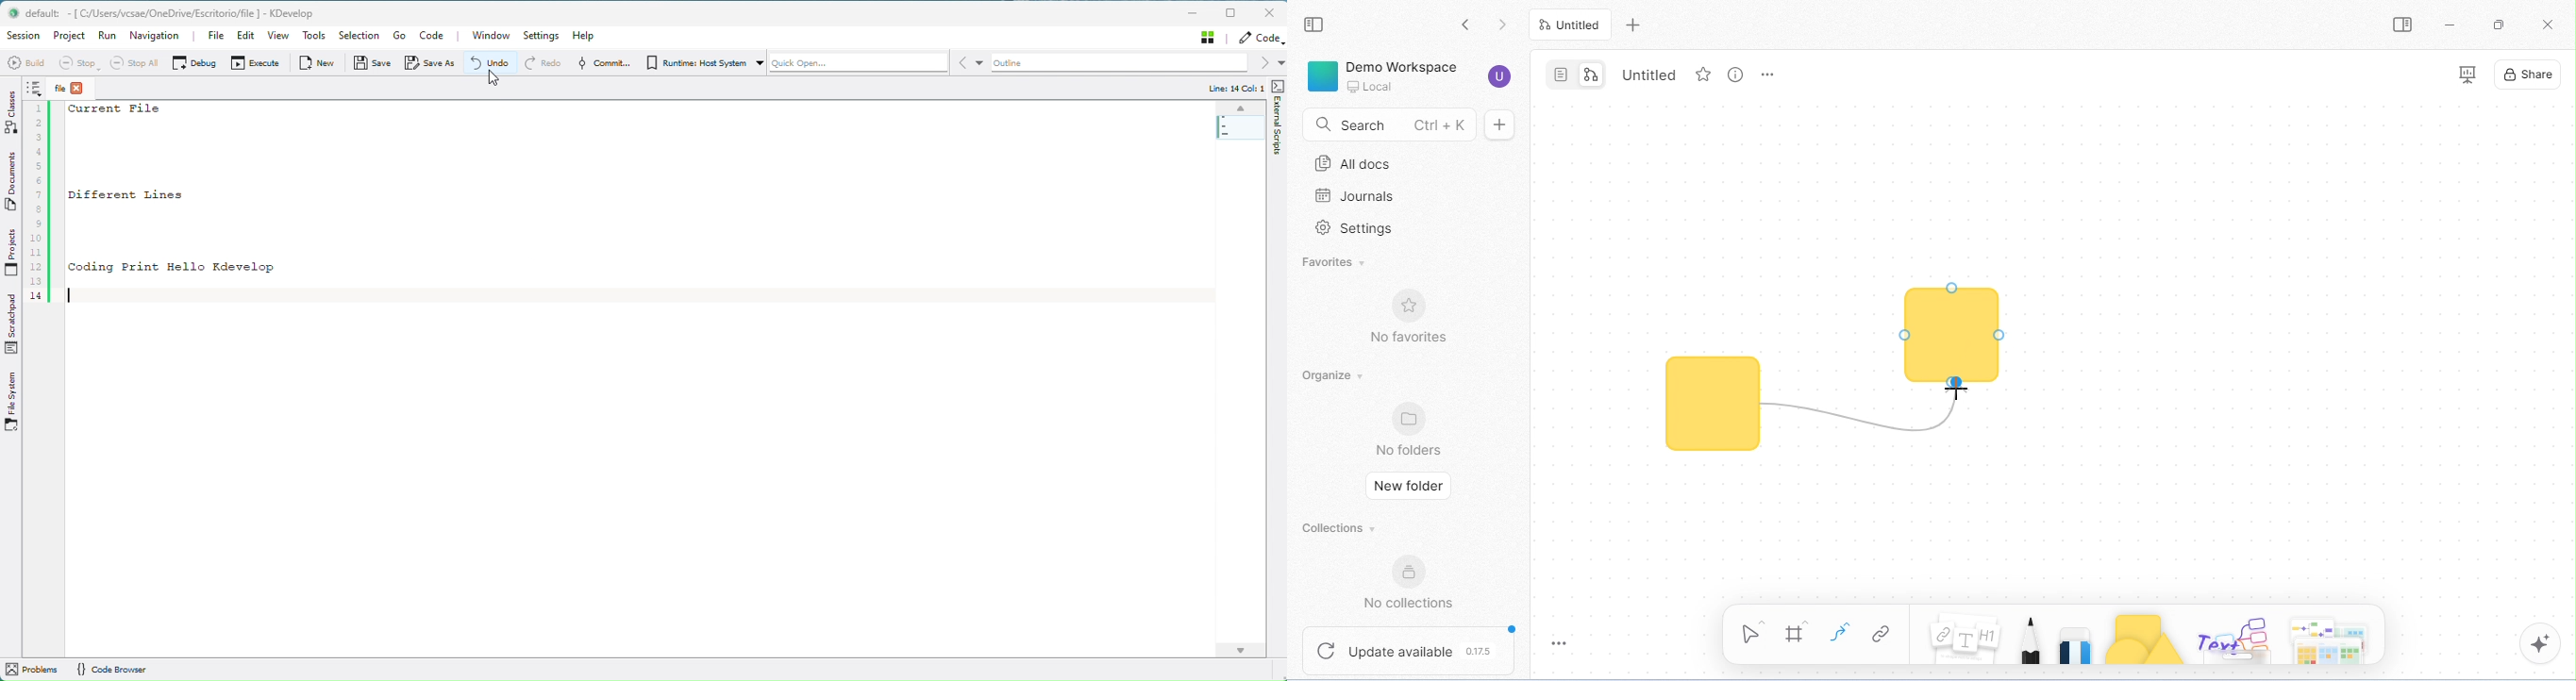  I want to click on Code, so click(436, 36).